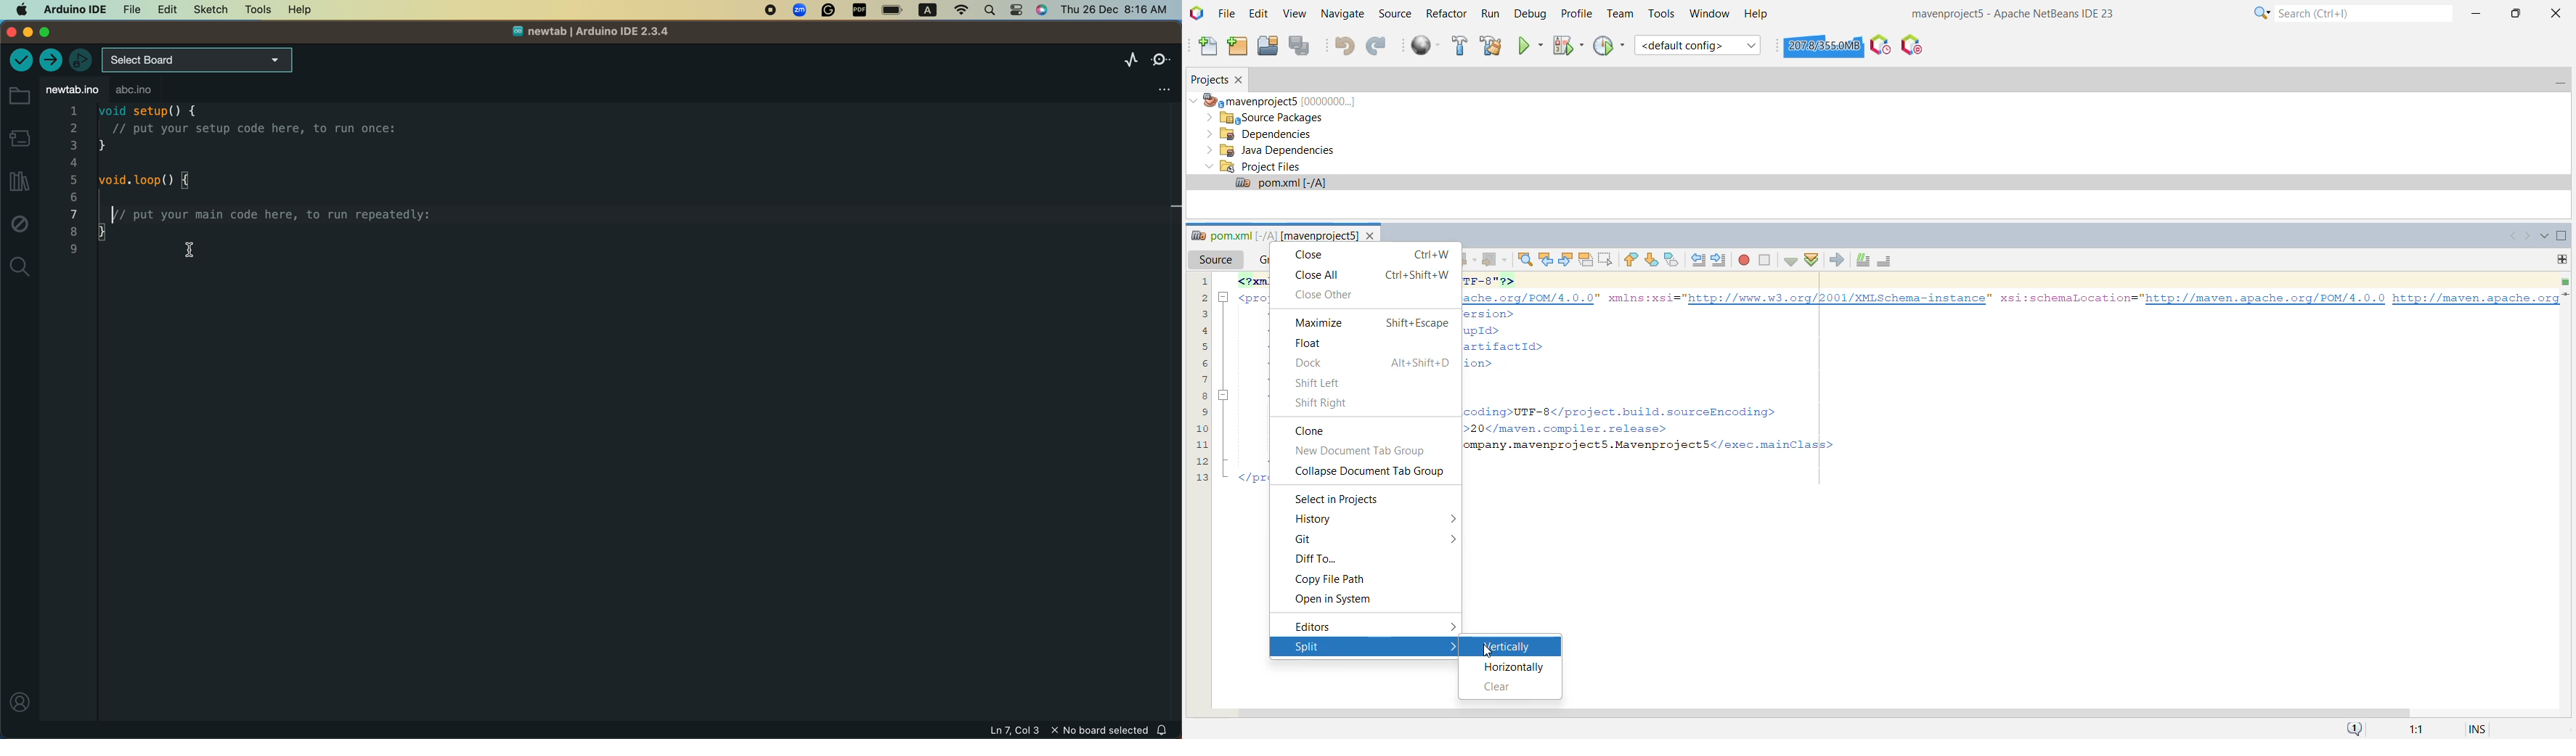 The height and width of the screenshot is (756, 2576). I want to click on File, so click(1227, 15).